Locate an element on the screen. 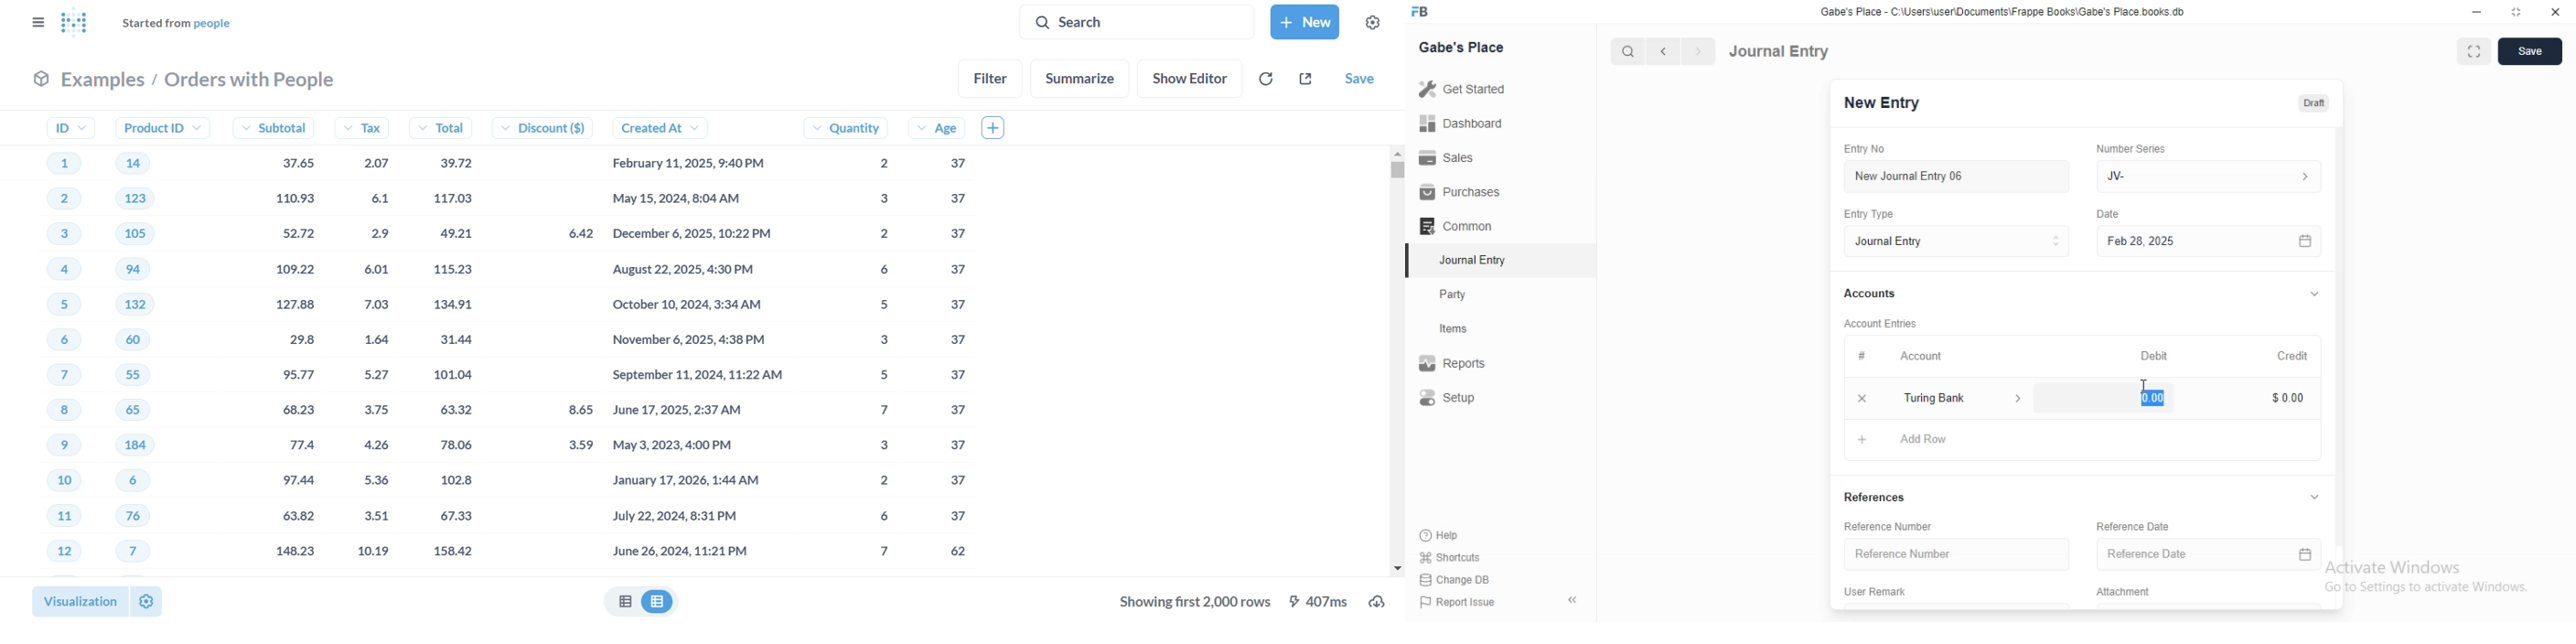 The height and width of the screenshot is (644, 2576). Feb 28, 2025 is located at coordinates (2192, 241).